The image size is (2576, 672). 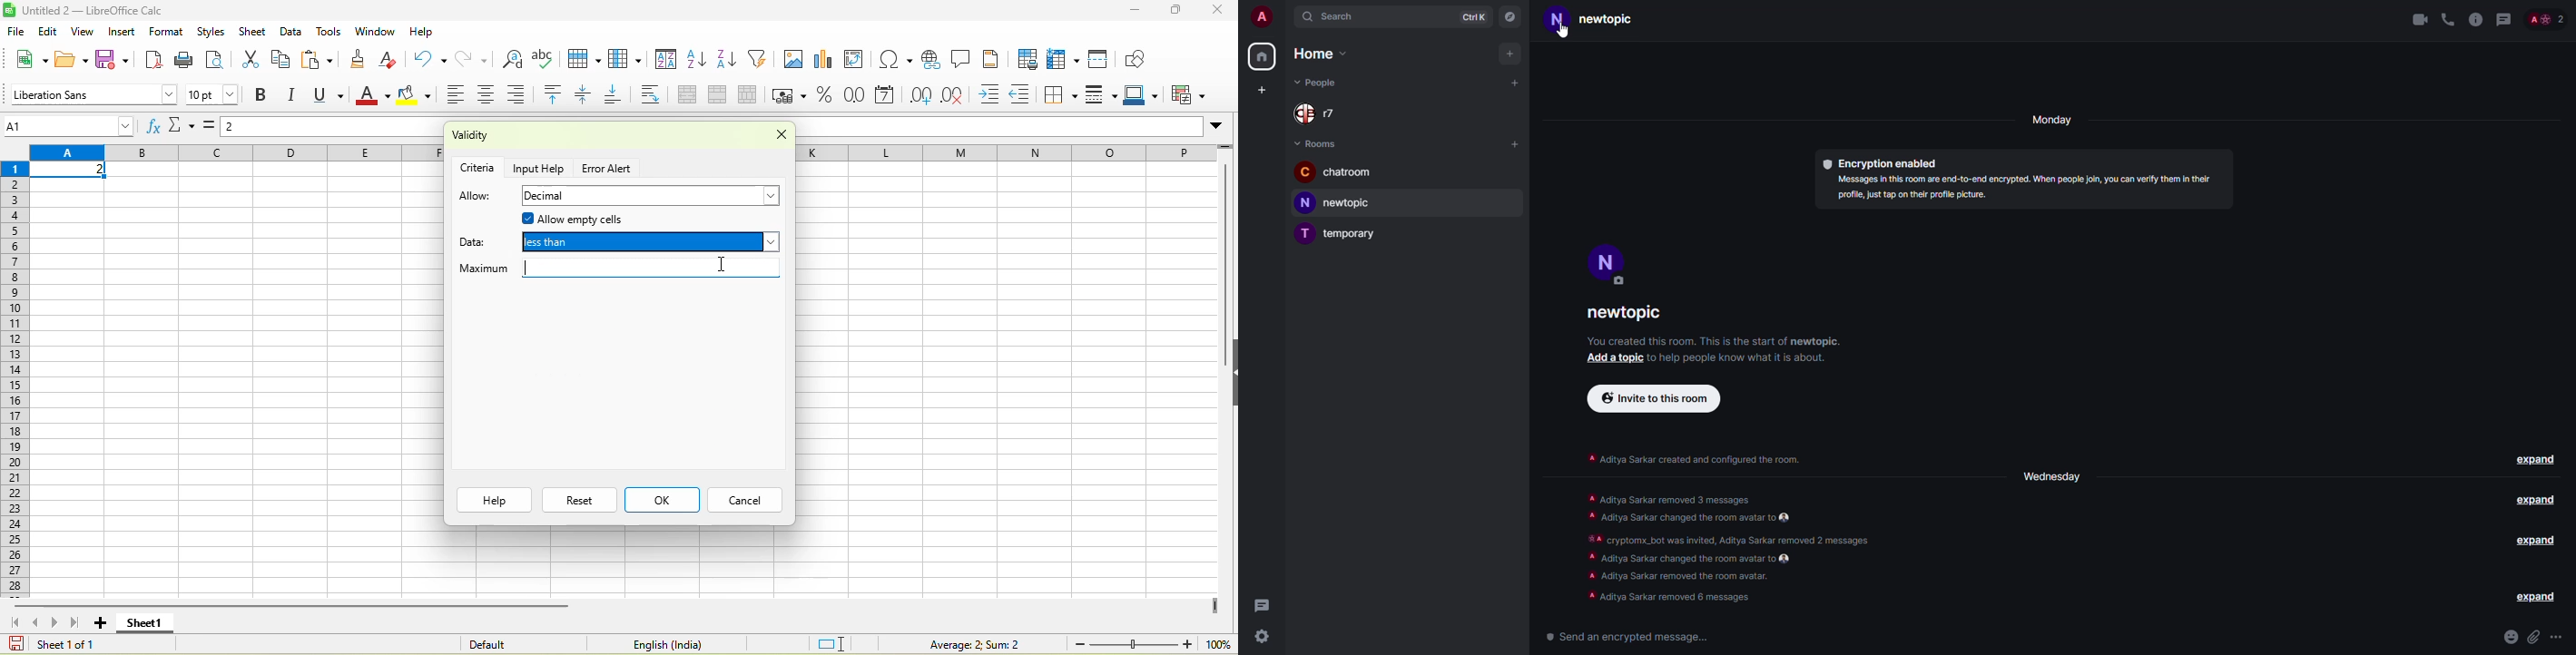 I want to click on rows and column, so click(x=1065, y=59).